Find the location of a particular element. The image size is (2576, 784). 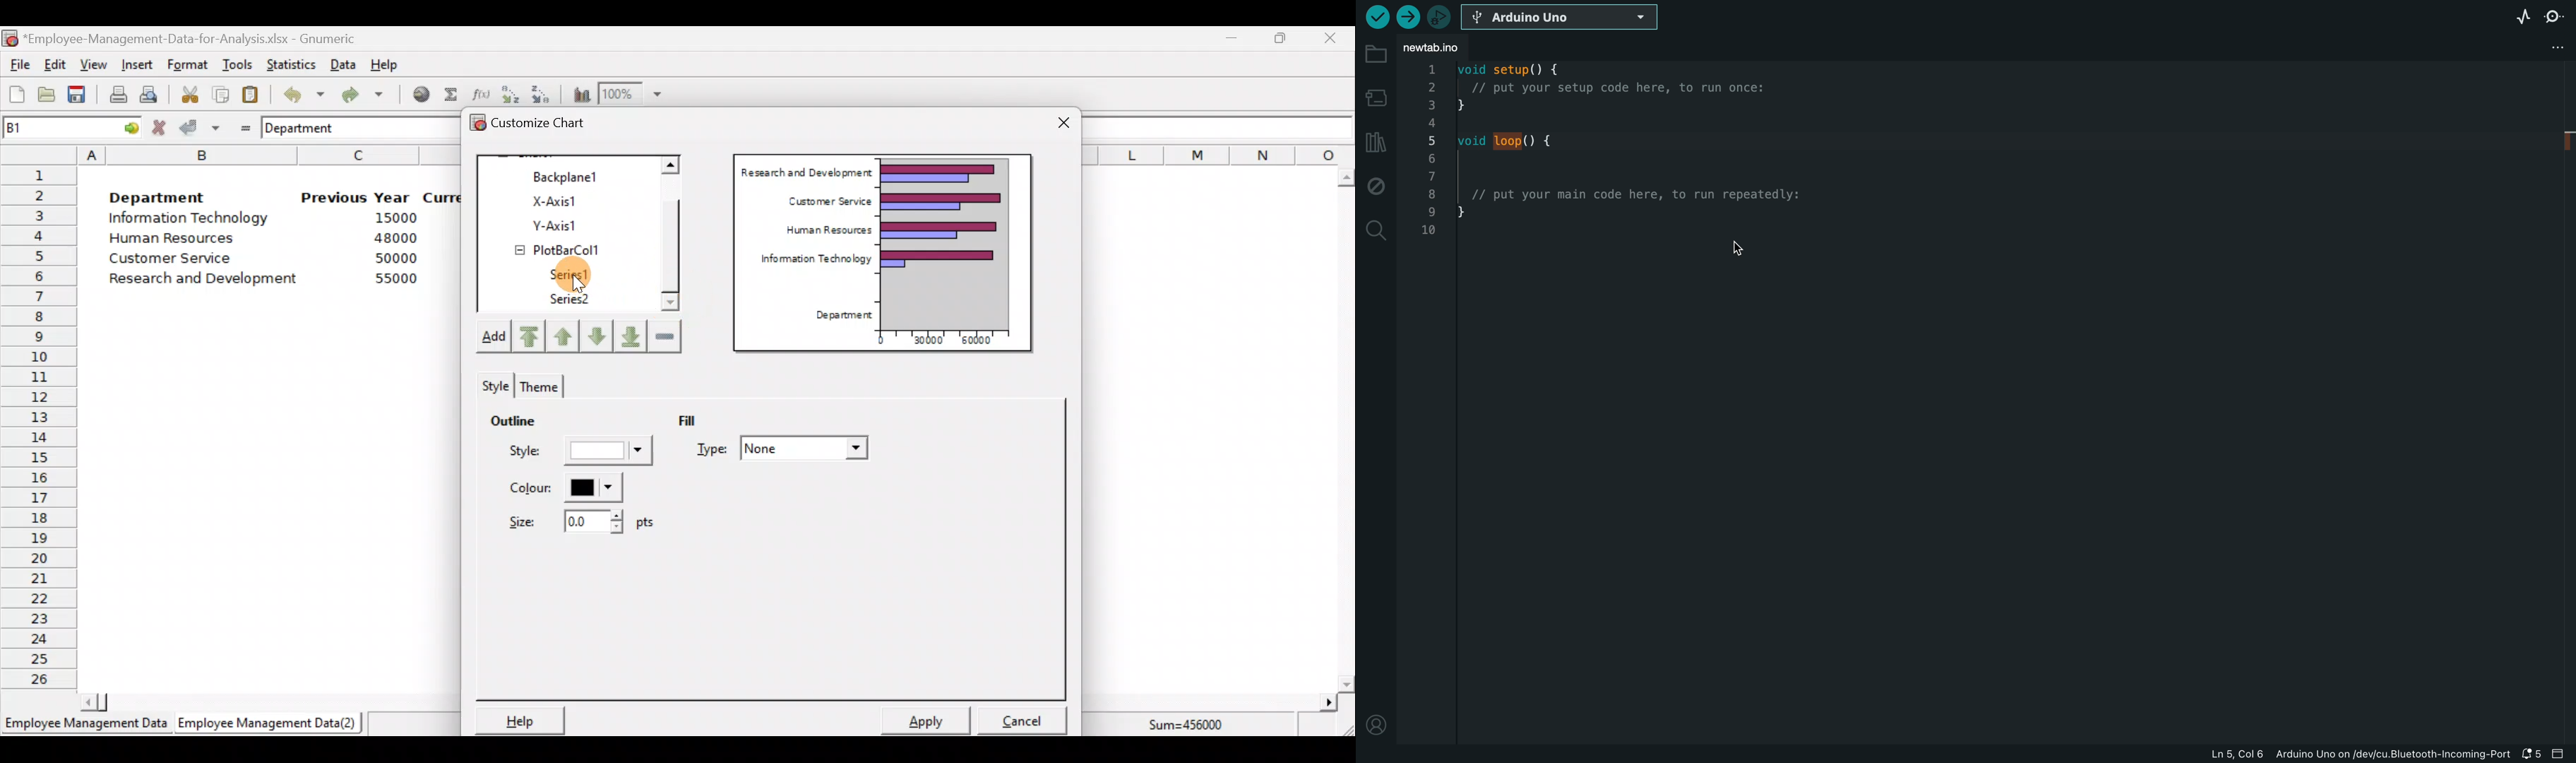

48000 is located at coordinates (395, 238).